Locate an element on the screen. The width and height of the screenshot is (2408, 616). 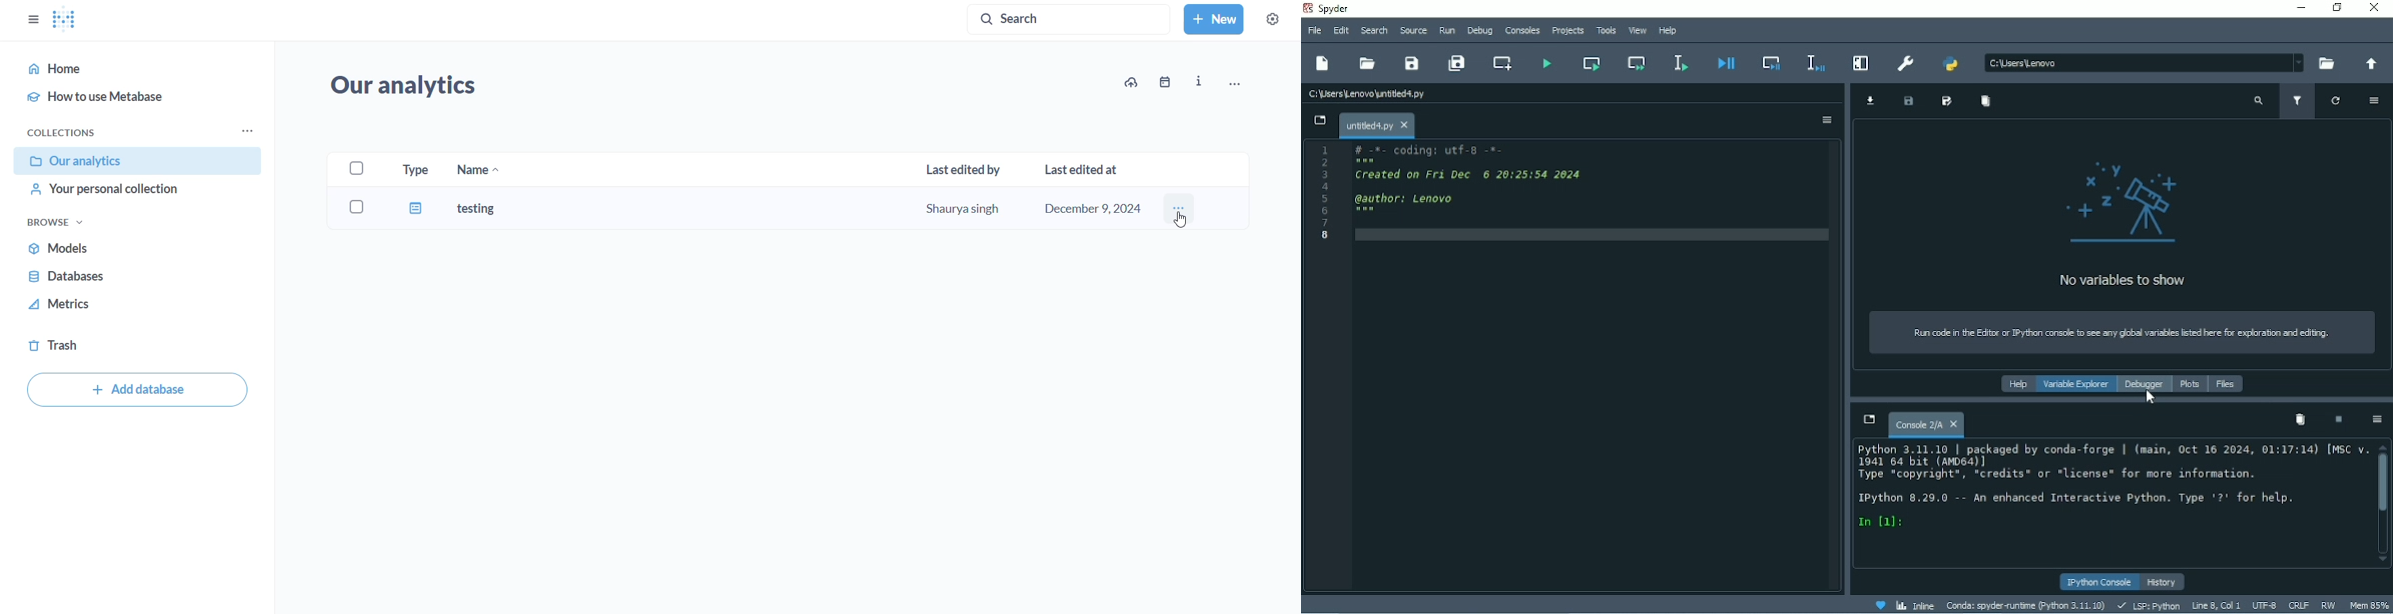
Change to parent directory is located at coordinates (2368, 63).